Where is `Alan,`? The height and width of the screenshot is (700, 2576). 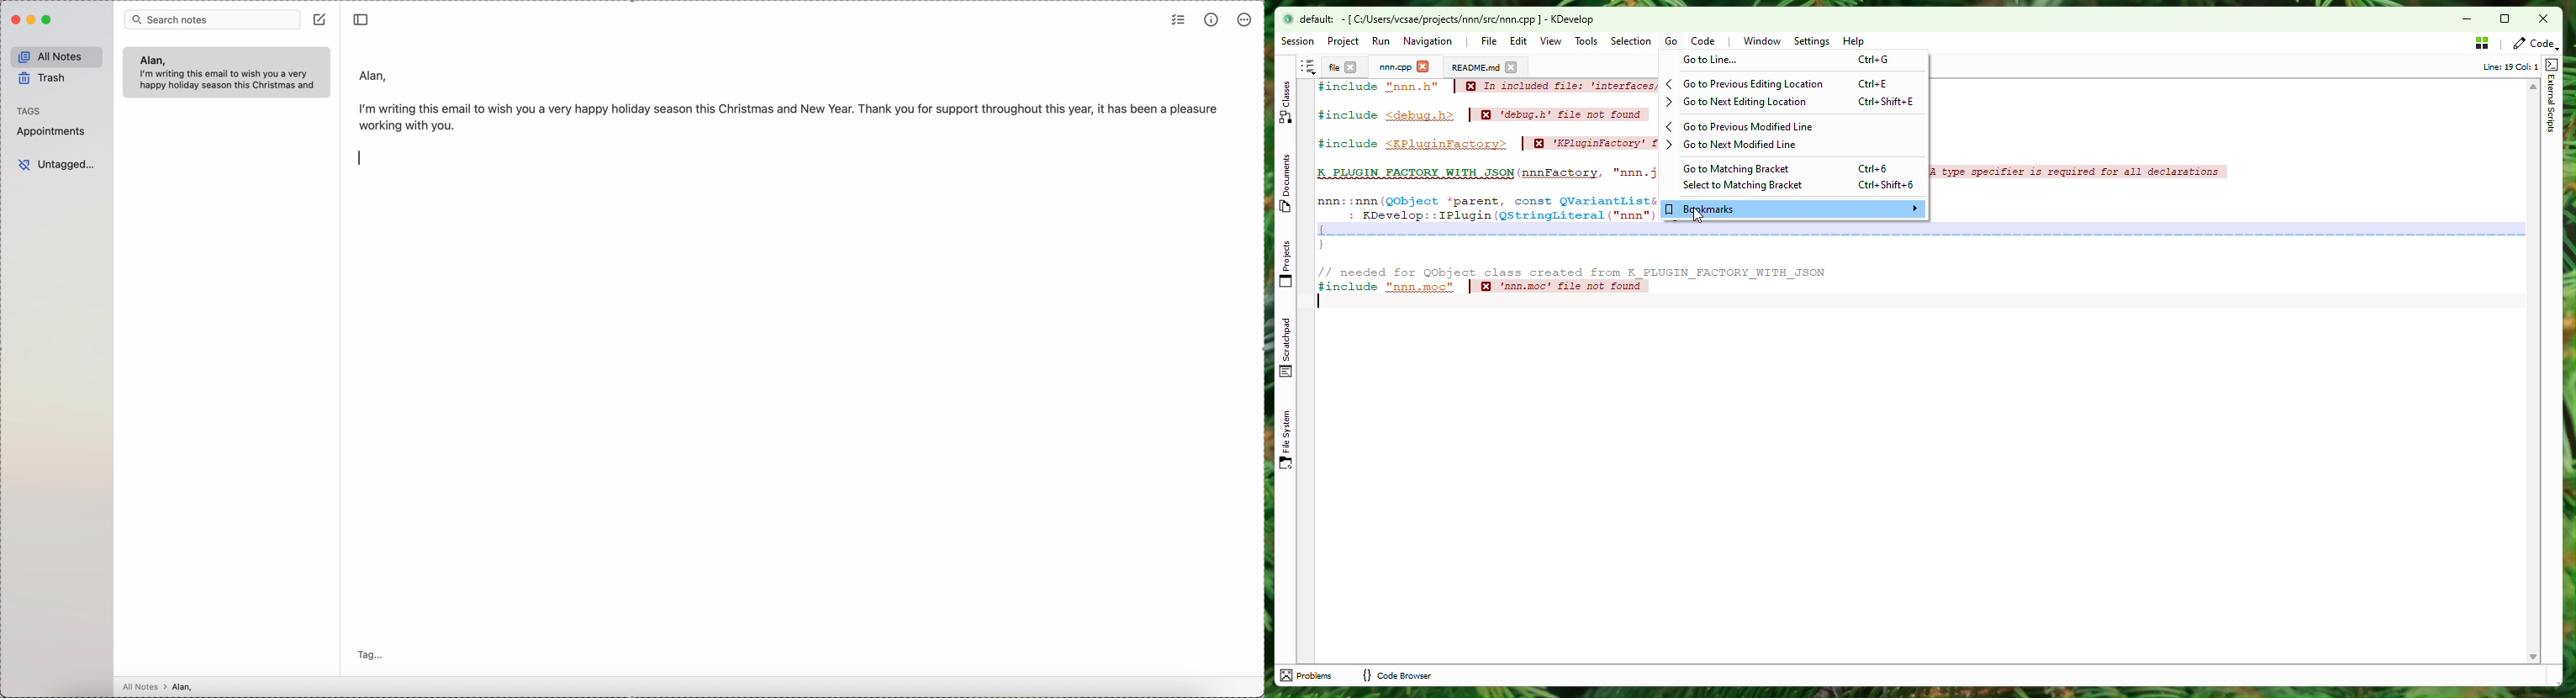
Alan, is located at coordinates (374, 73).